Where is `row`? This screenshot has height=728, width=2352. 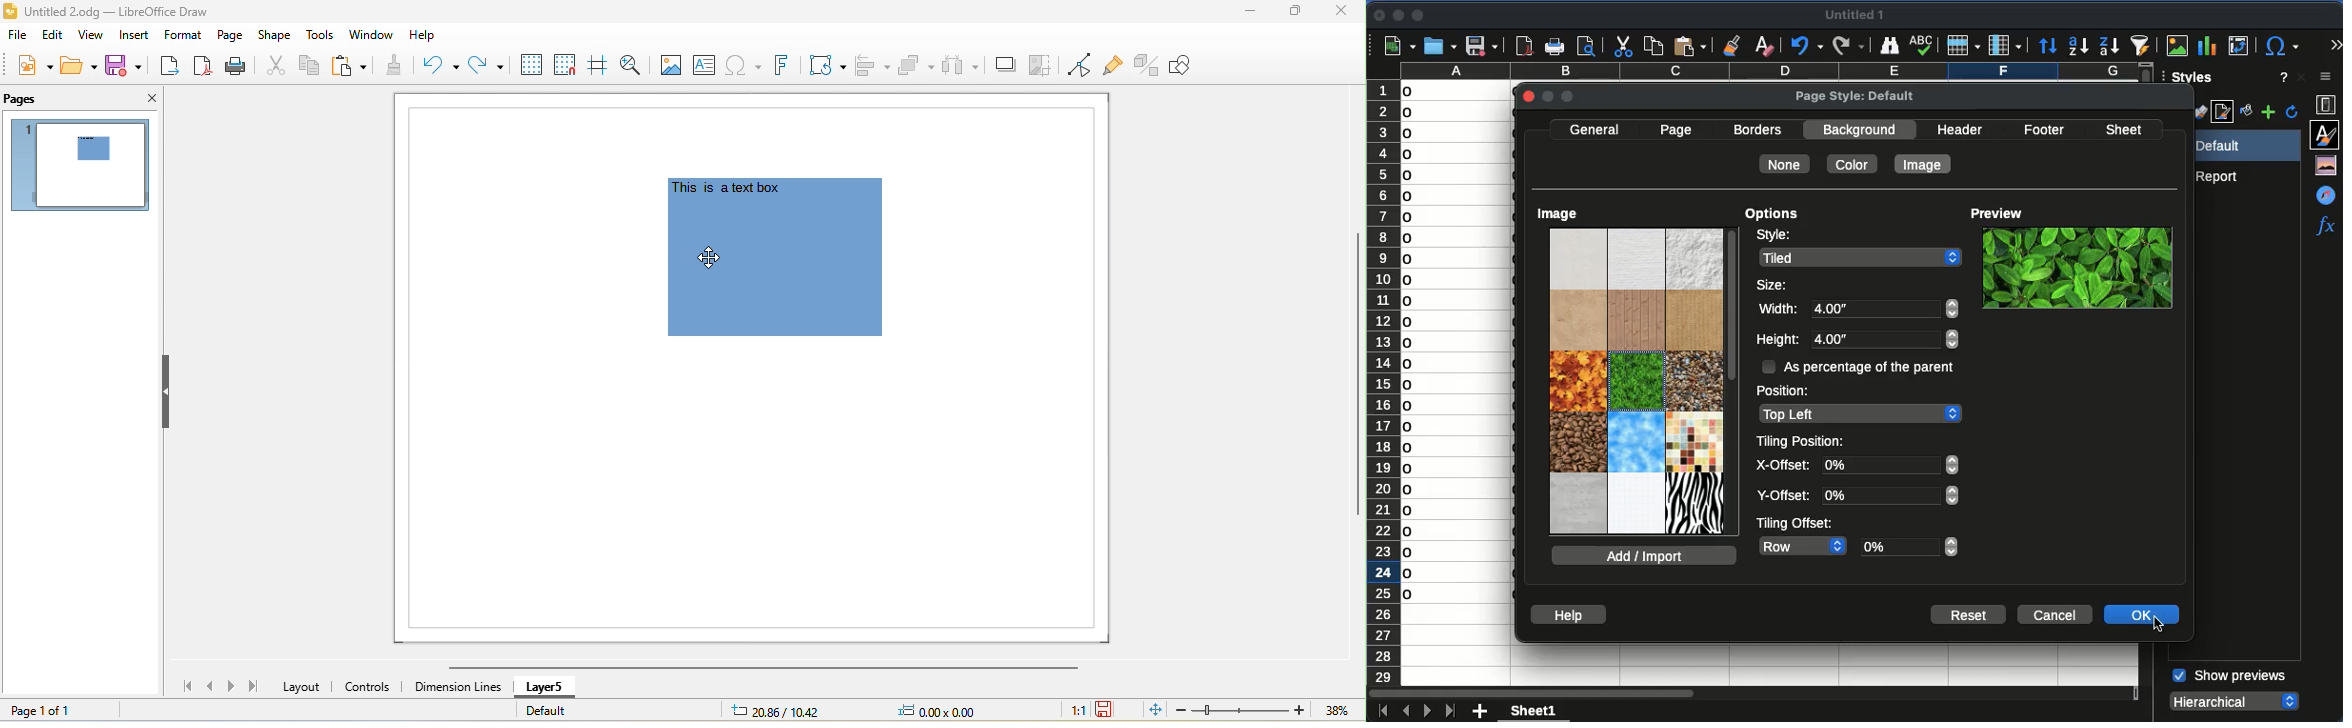 row is located at coordinates (1803, 545).